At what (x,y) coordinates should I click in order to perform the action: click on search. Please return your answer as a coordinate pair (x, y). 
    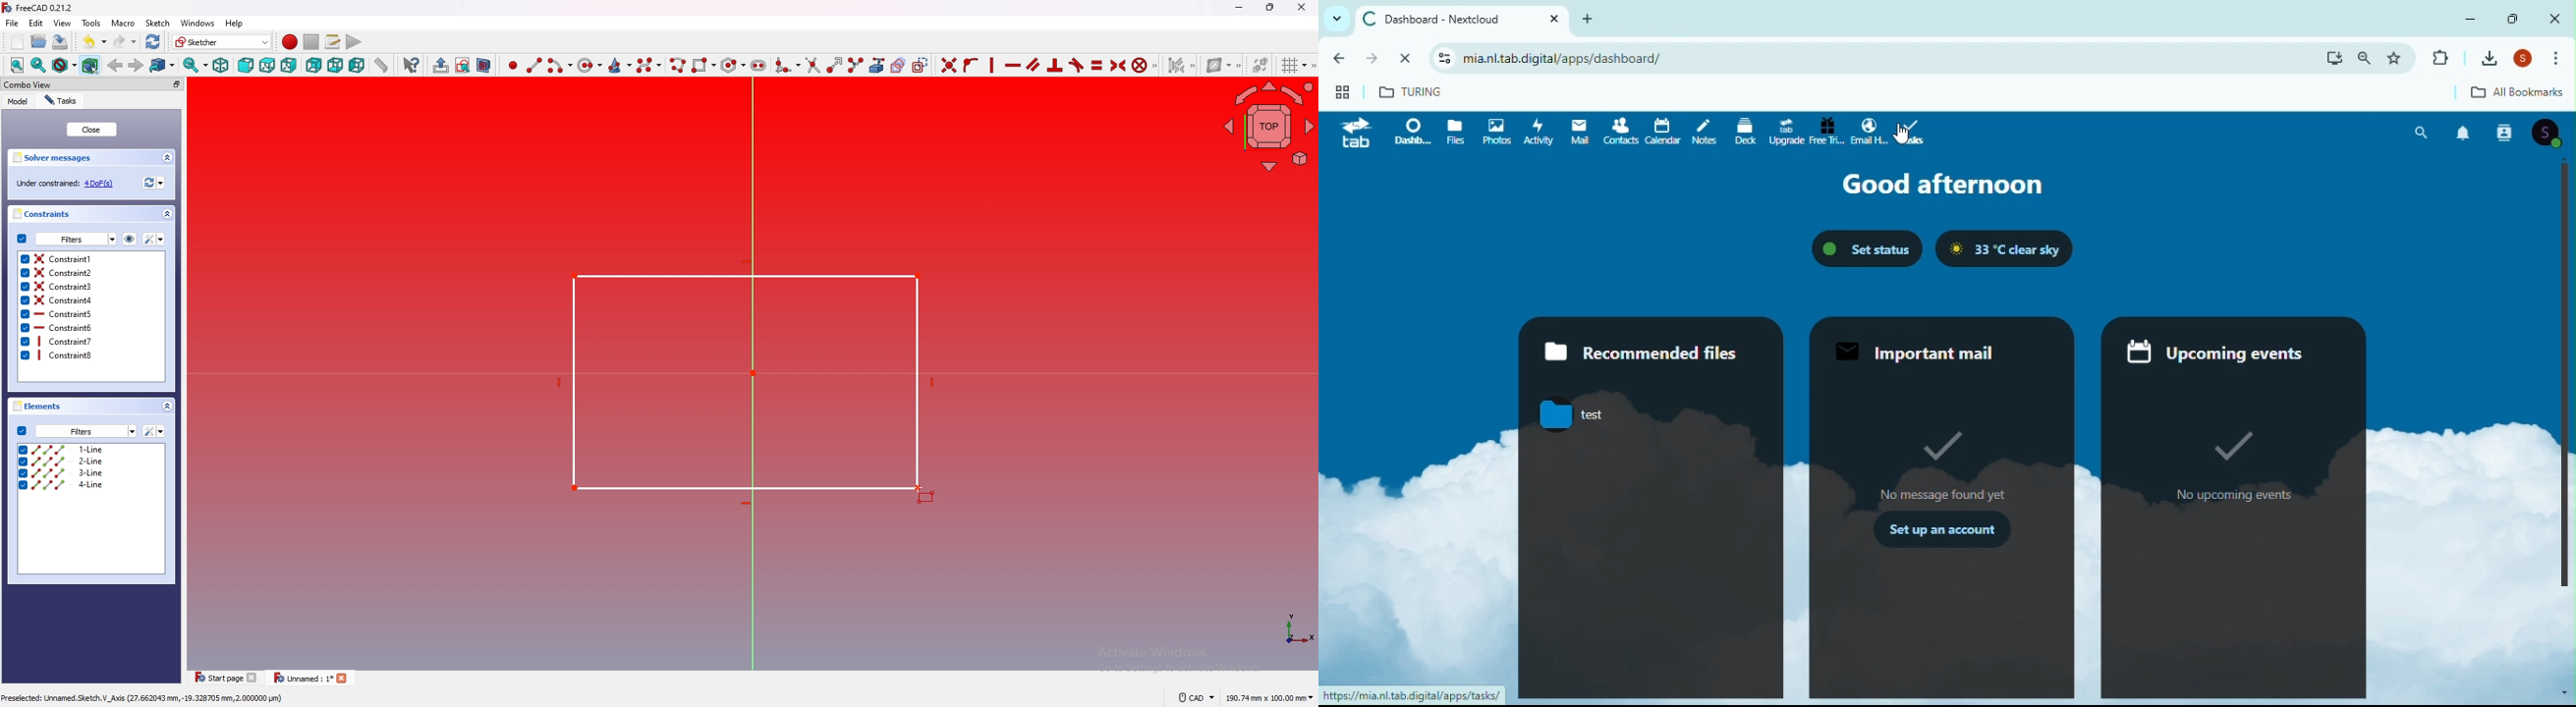
    Looking at the image, I should click on (2366, 58).